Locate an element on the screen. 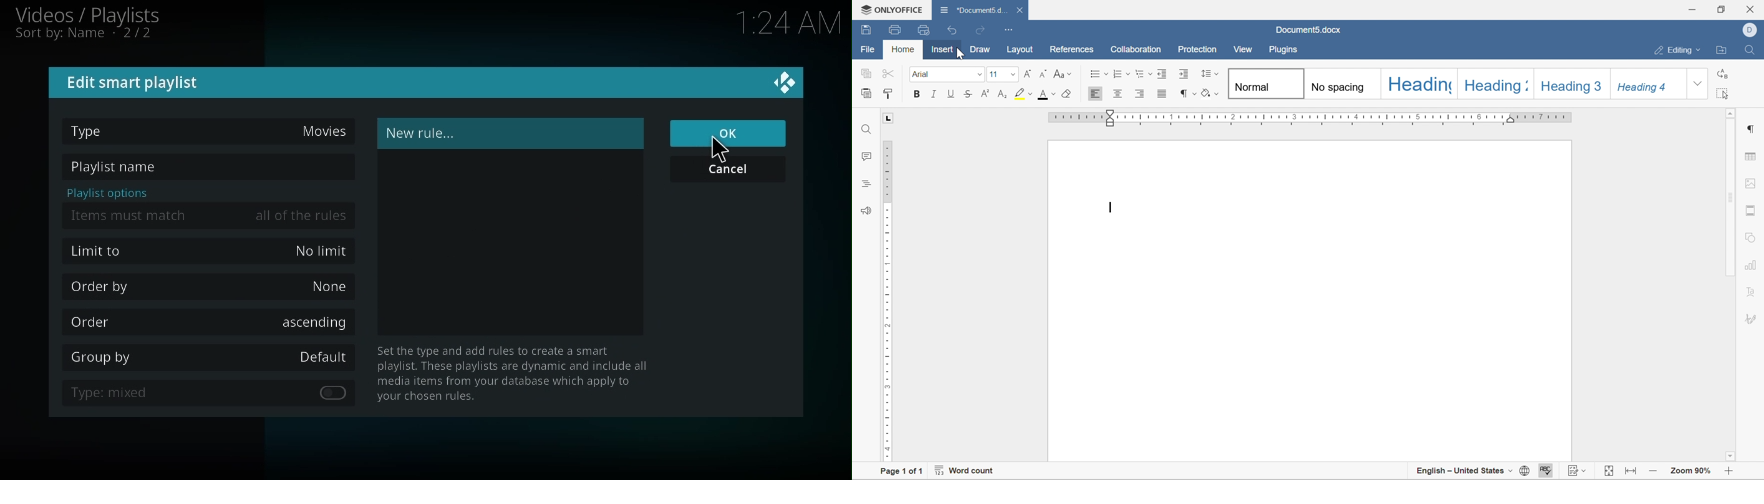 This screenshot has width=1764, height=504. clear style is located at coordinates (1072, 94).